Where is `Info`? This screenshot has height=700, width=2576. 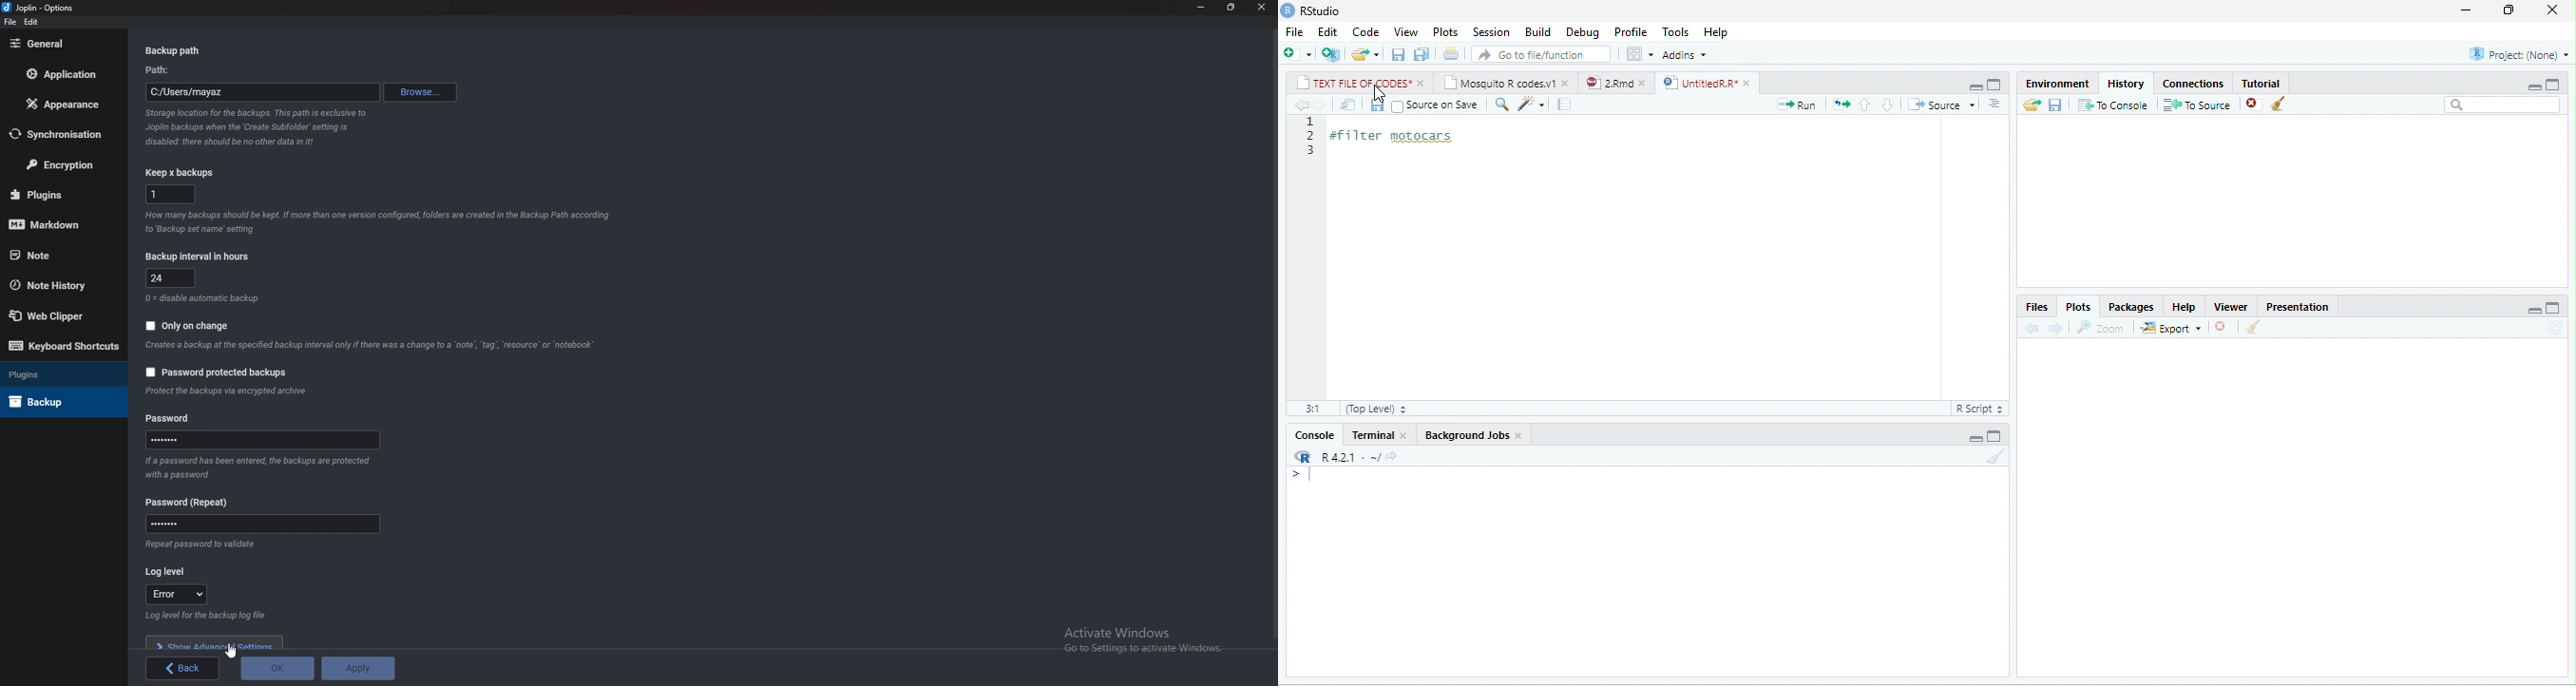
Info is located at coordinates (204, 547).